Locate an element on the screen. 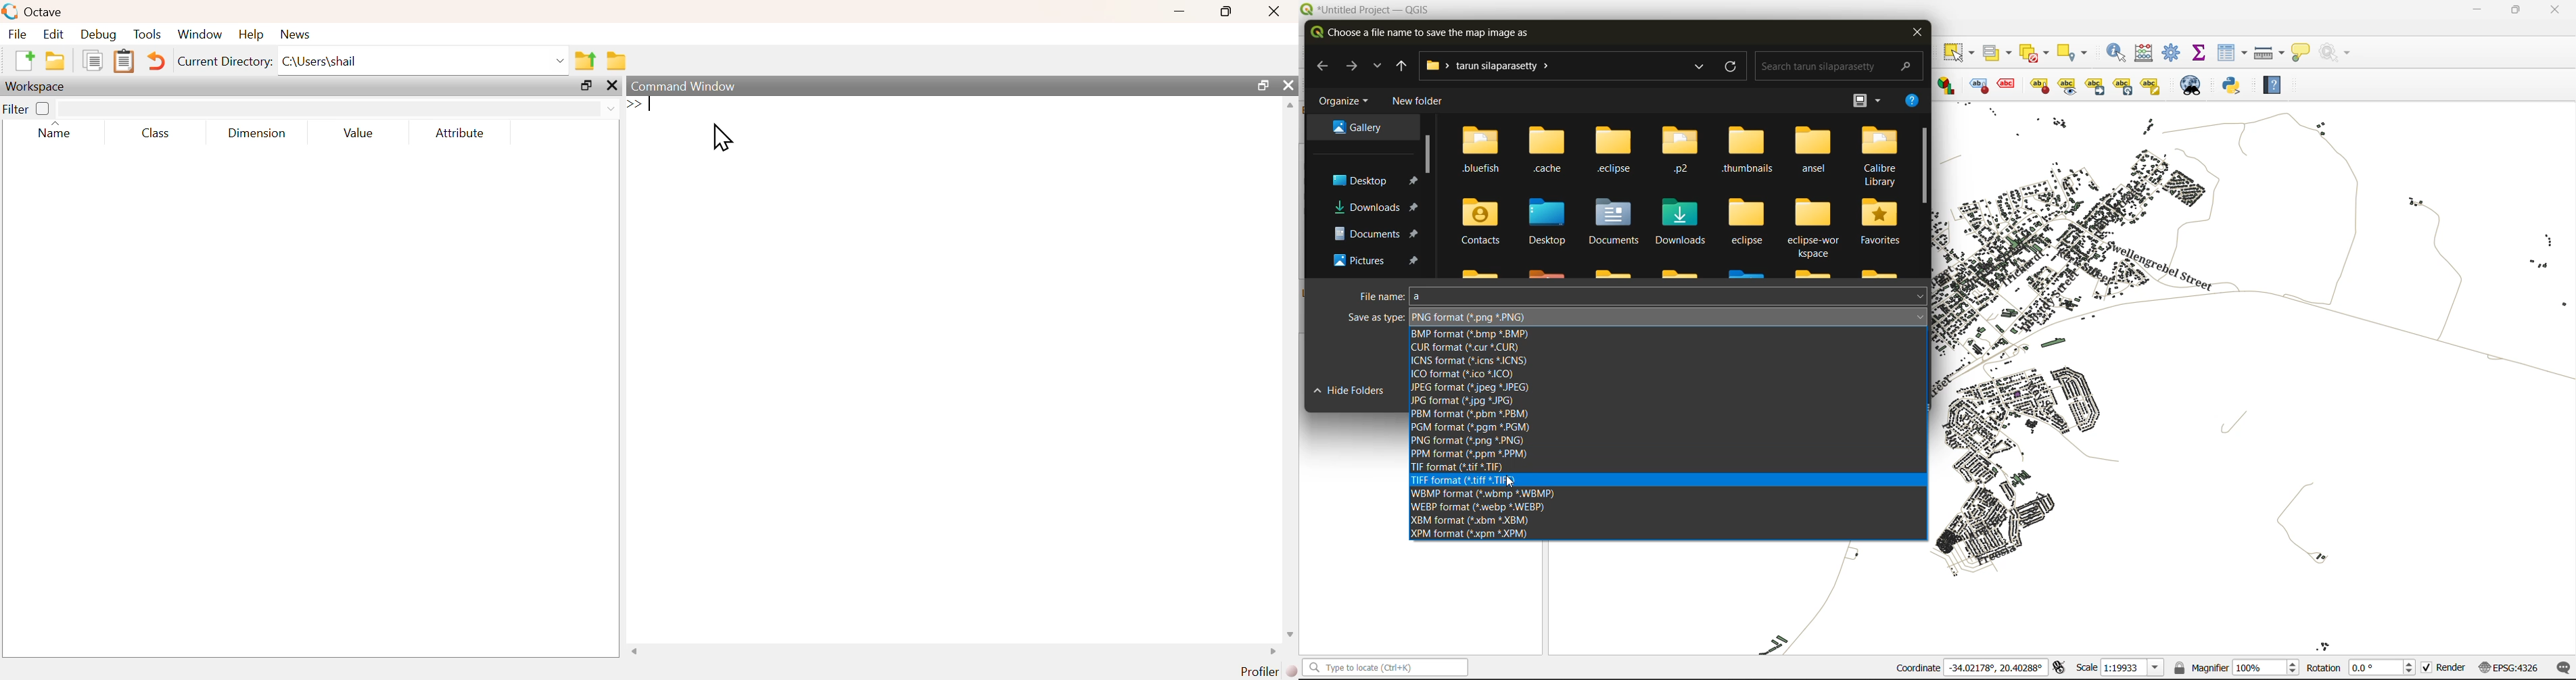 Image resolution: width=2576 pixels, height=700 pixels. file path is located at coordinates (1496, 67).